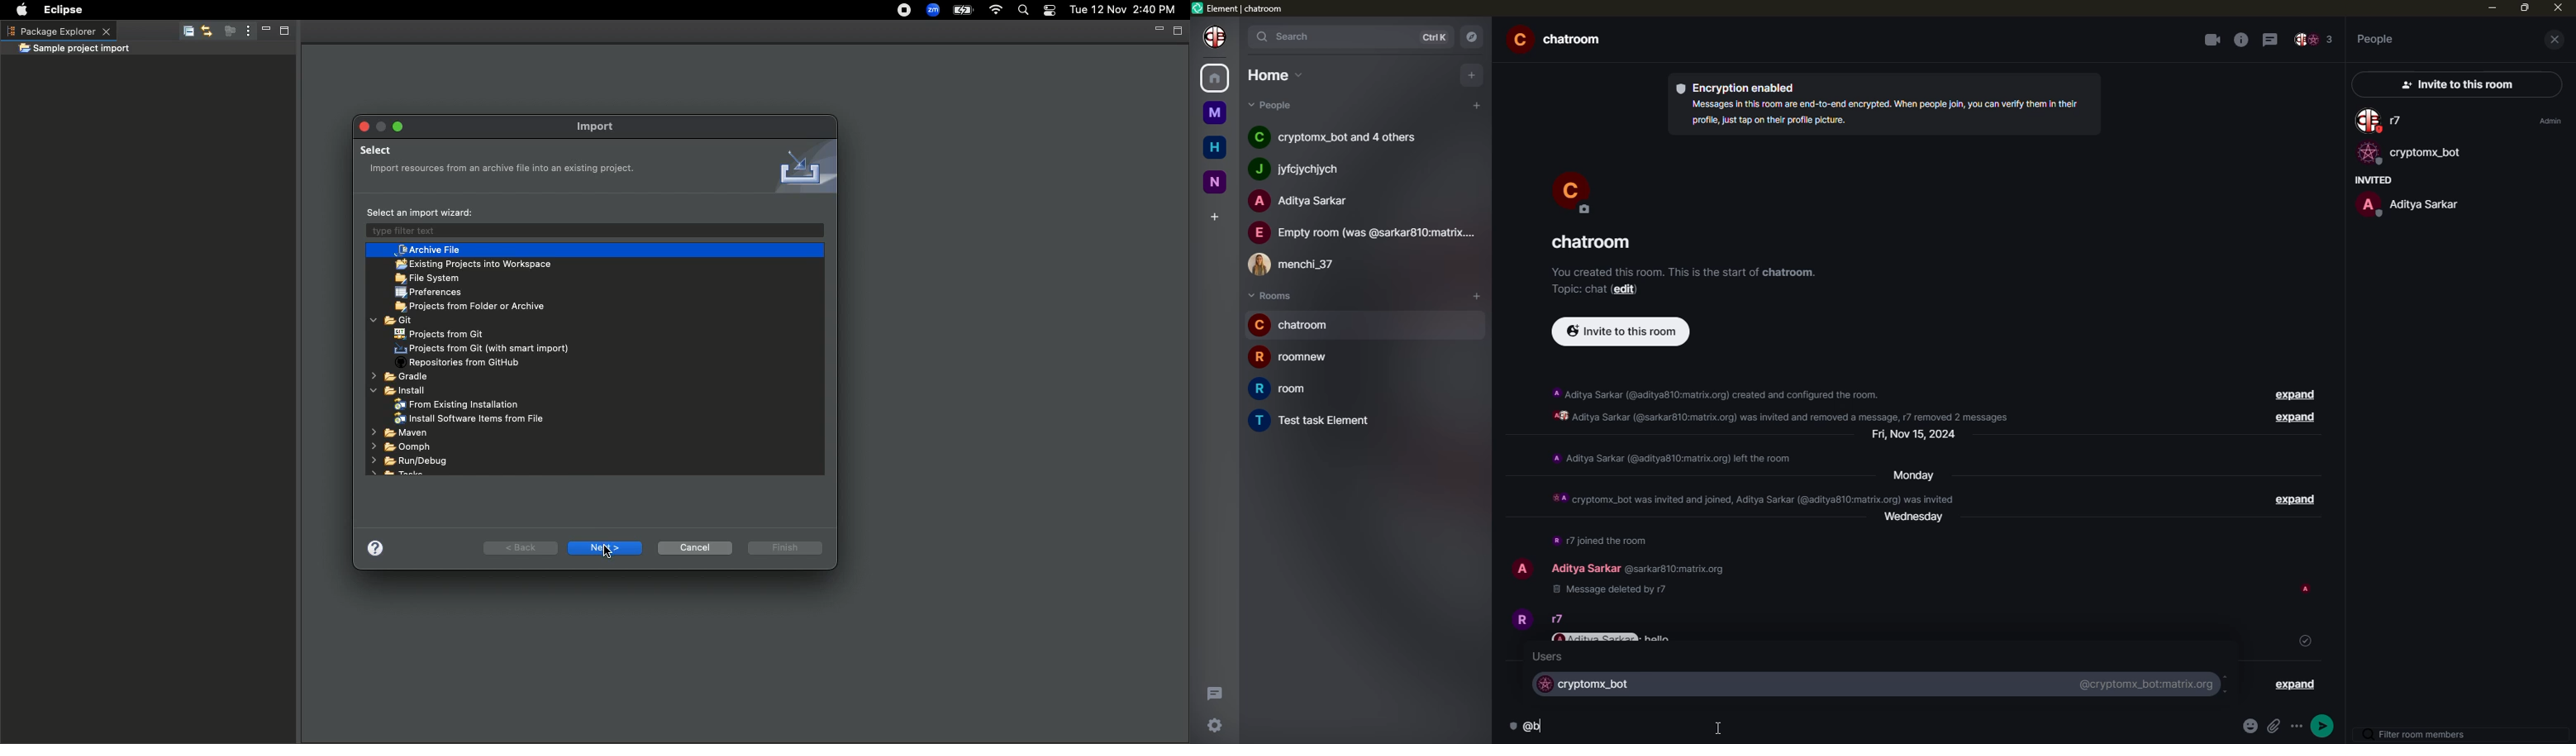 This screenshot has width=2576, height=756. I want to click on people, so click(1299, 201).